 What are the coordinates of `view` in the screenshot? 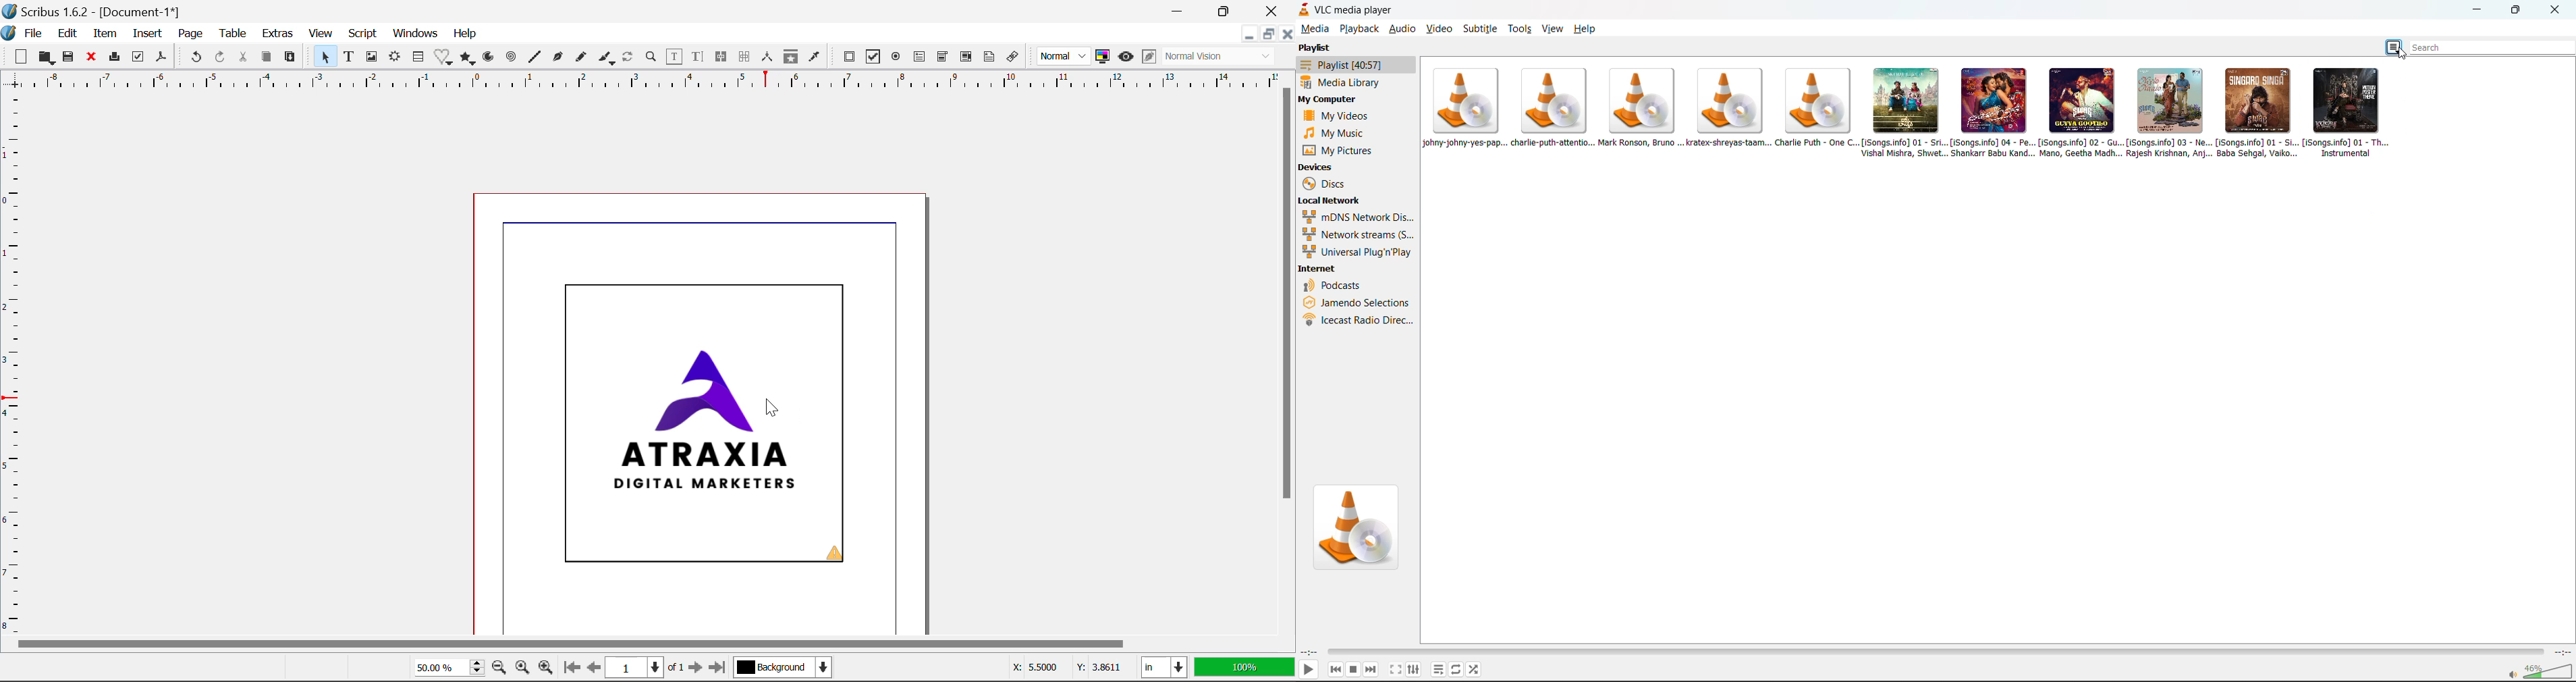 It's located at (1554, 29).